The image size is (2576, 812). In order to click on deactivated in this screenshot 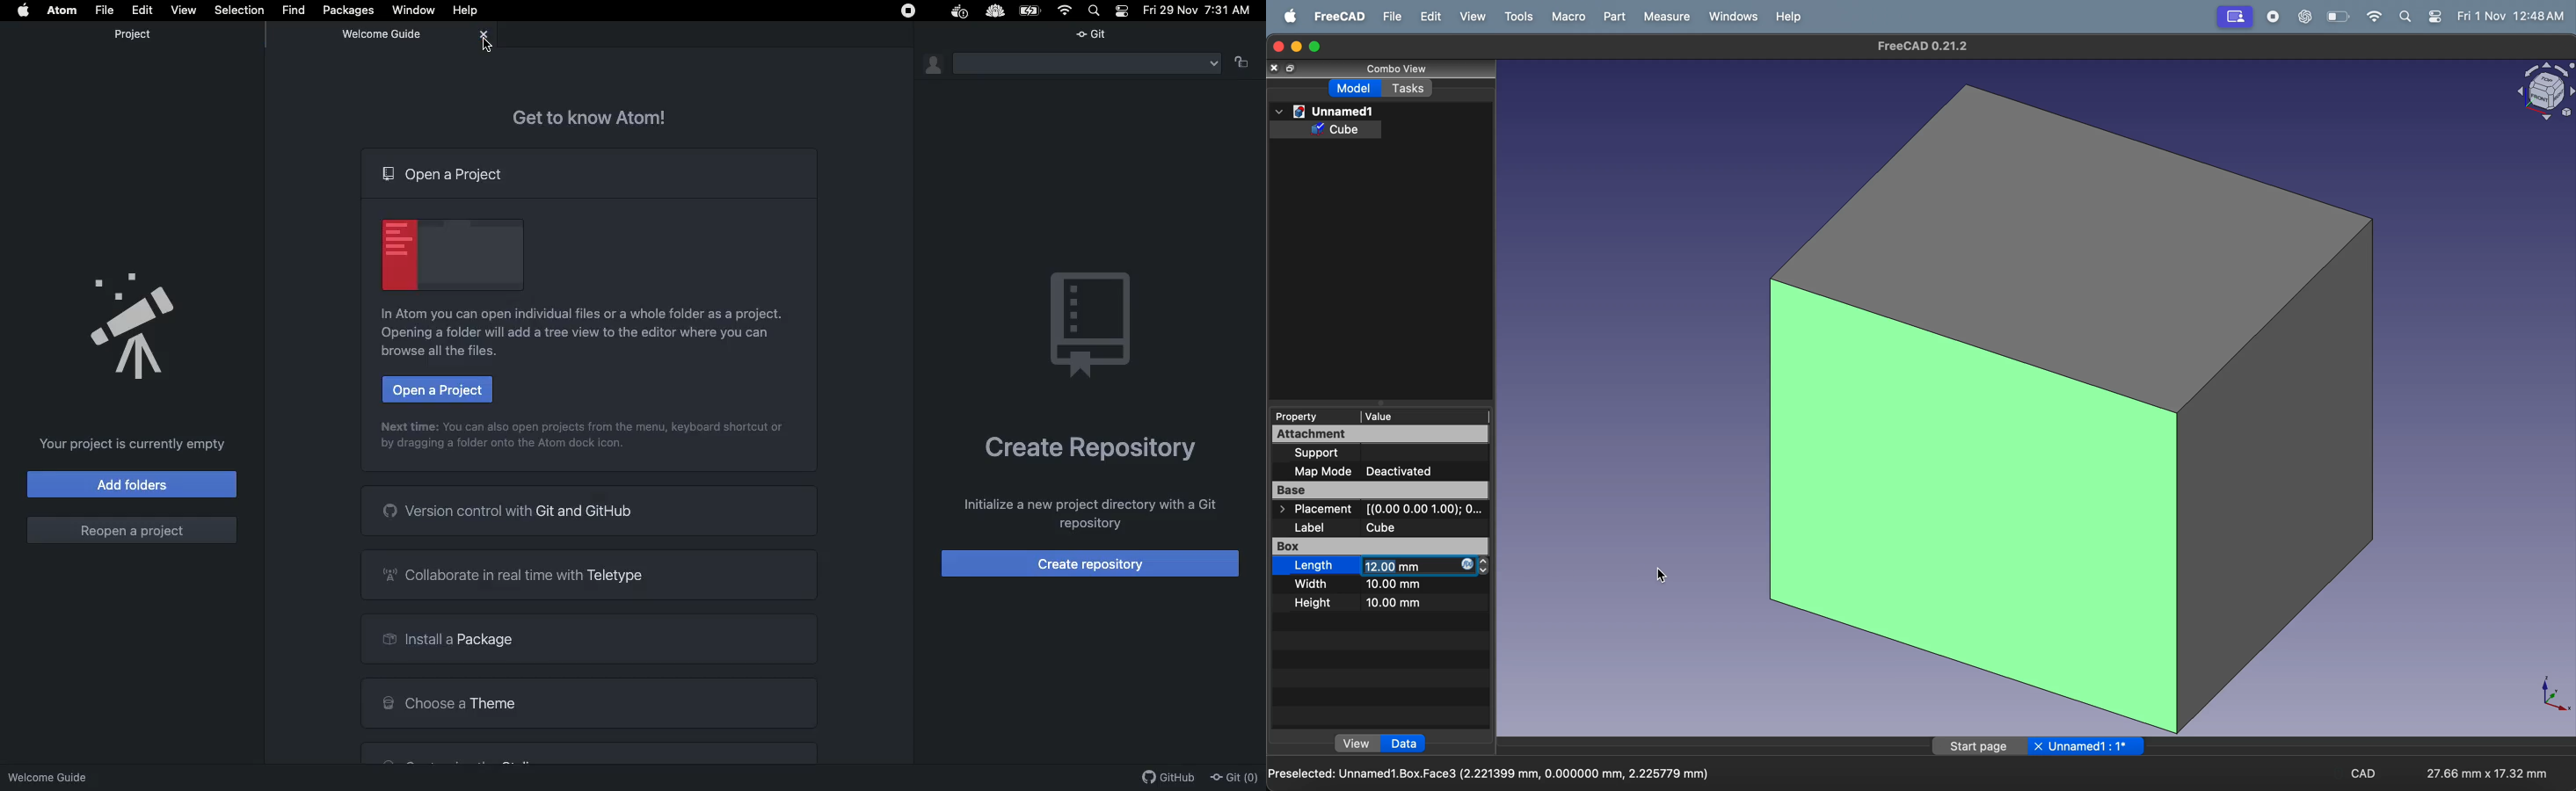, I will do `click(1411, 470)`.